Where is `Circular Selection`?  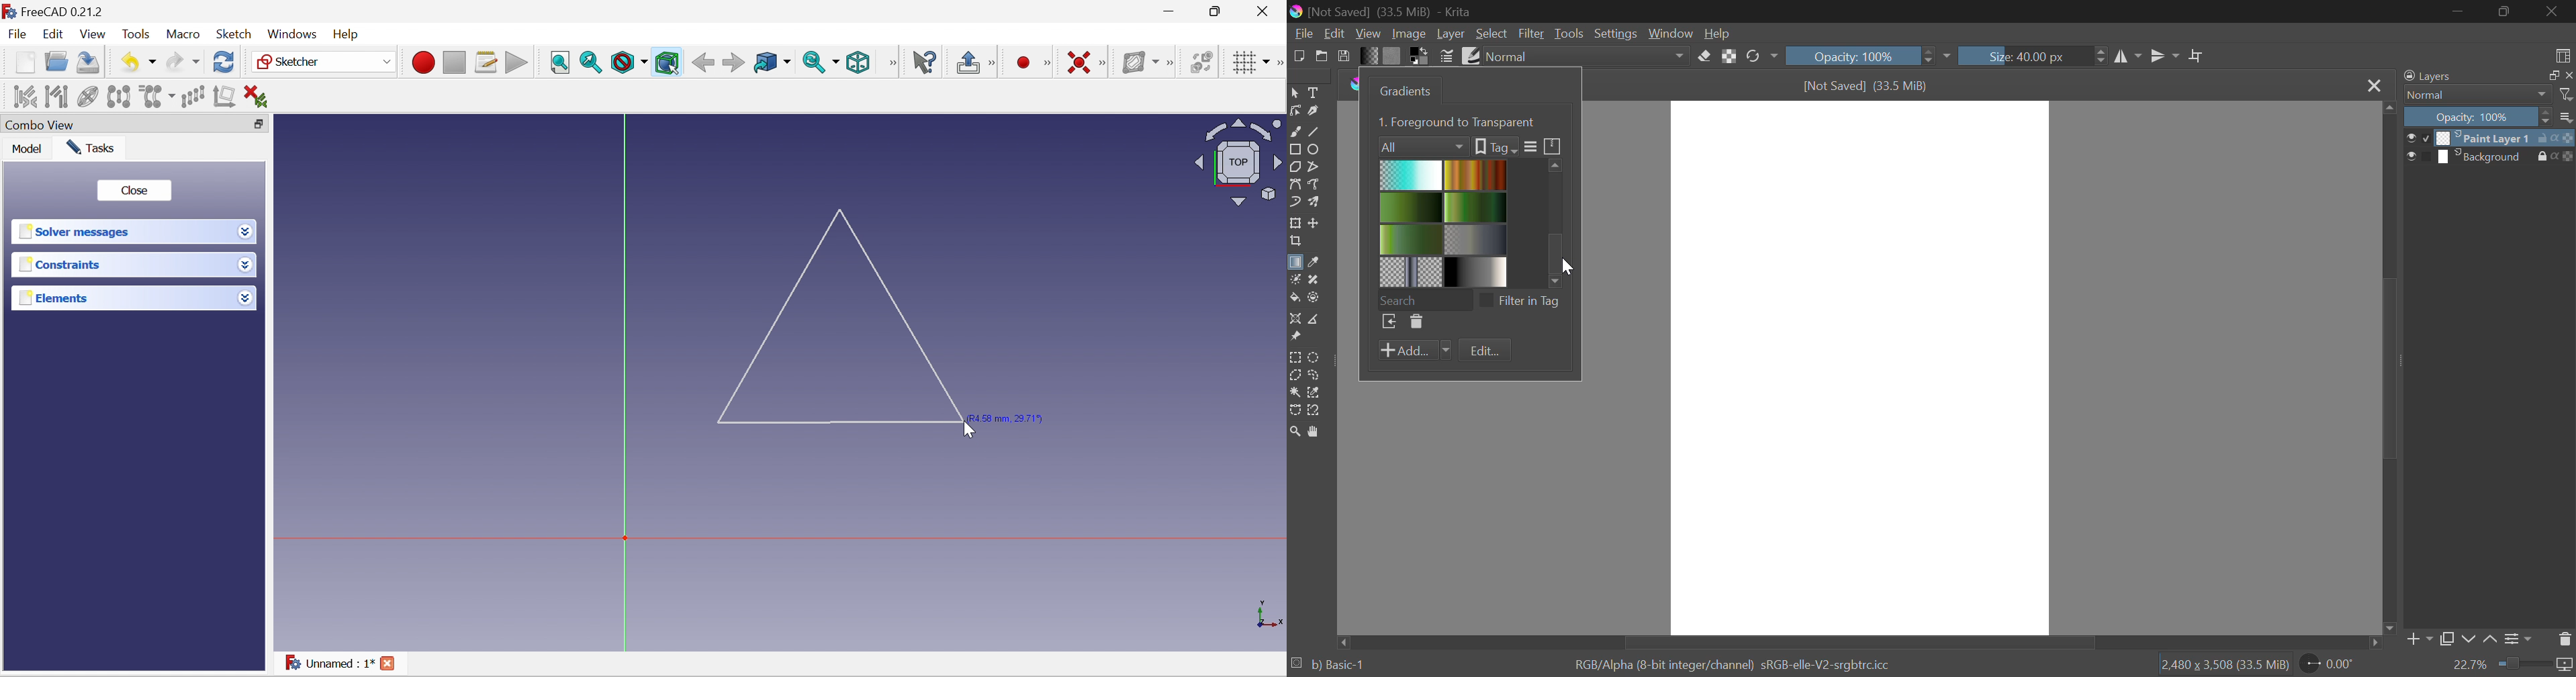 Circular Selection is located at coordinates (1316, 357).